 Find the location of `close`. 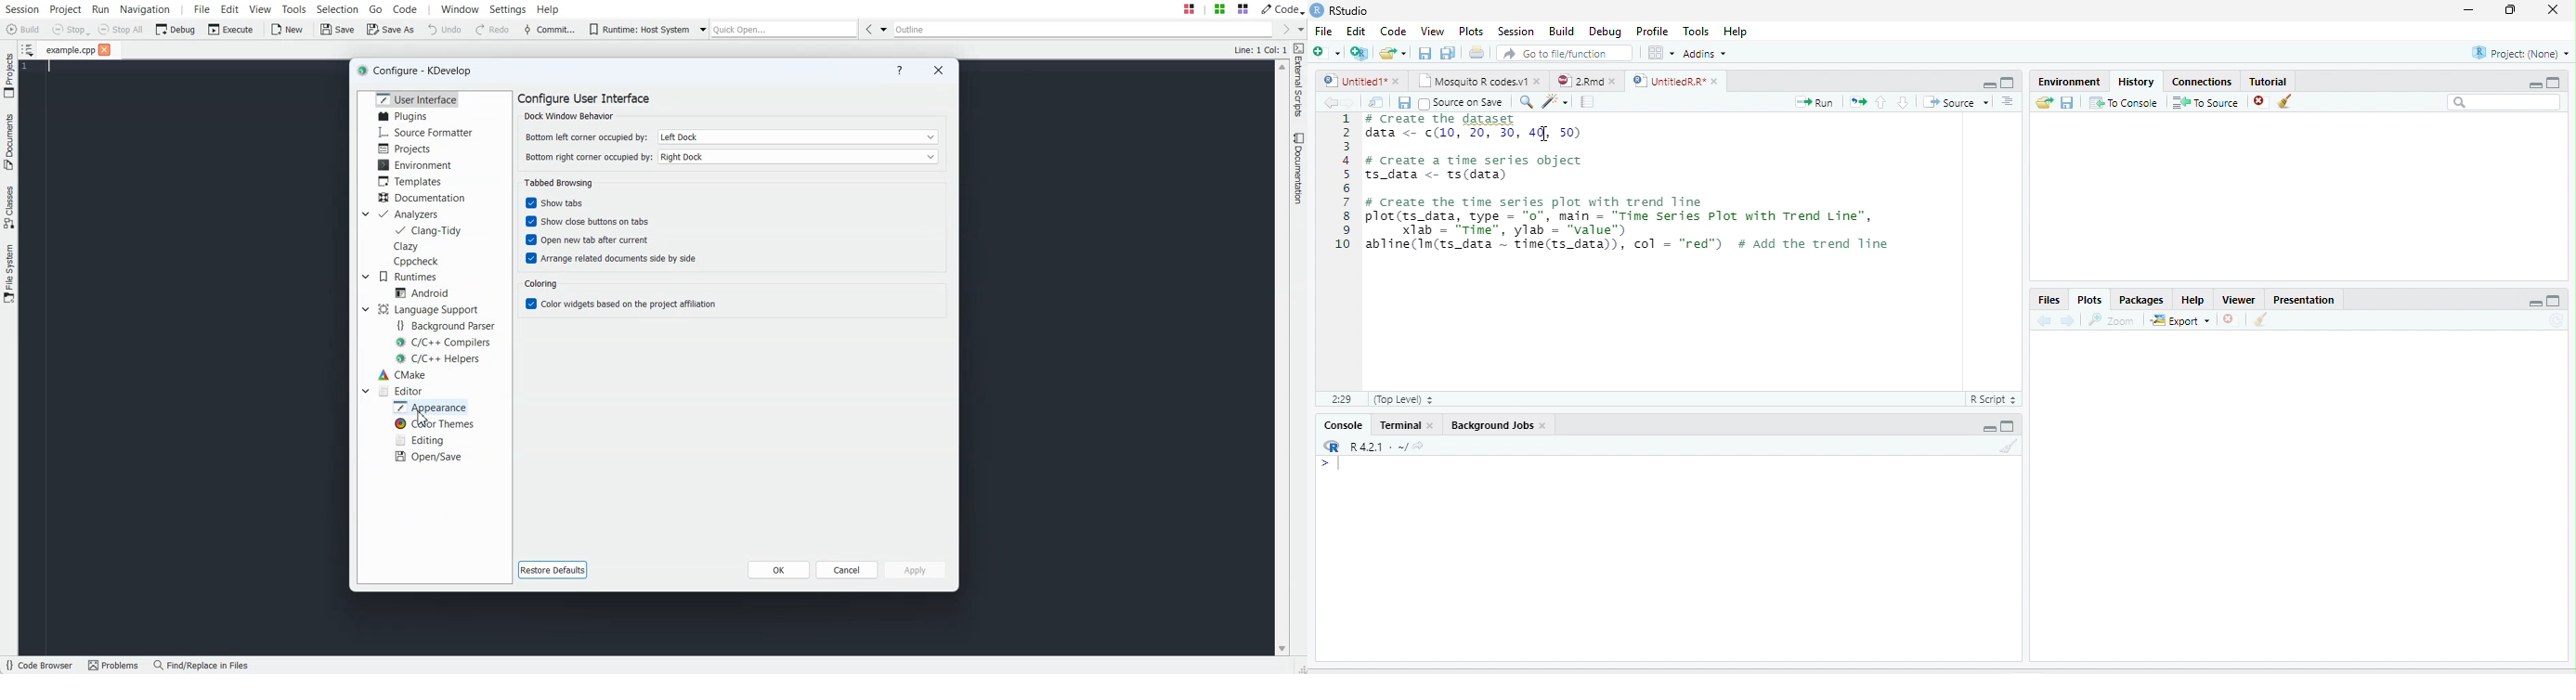

close is located at coordinates (1396, 81).